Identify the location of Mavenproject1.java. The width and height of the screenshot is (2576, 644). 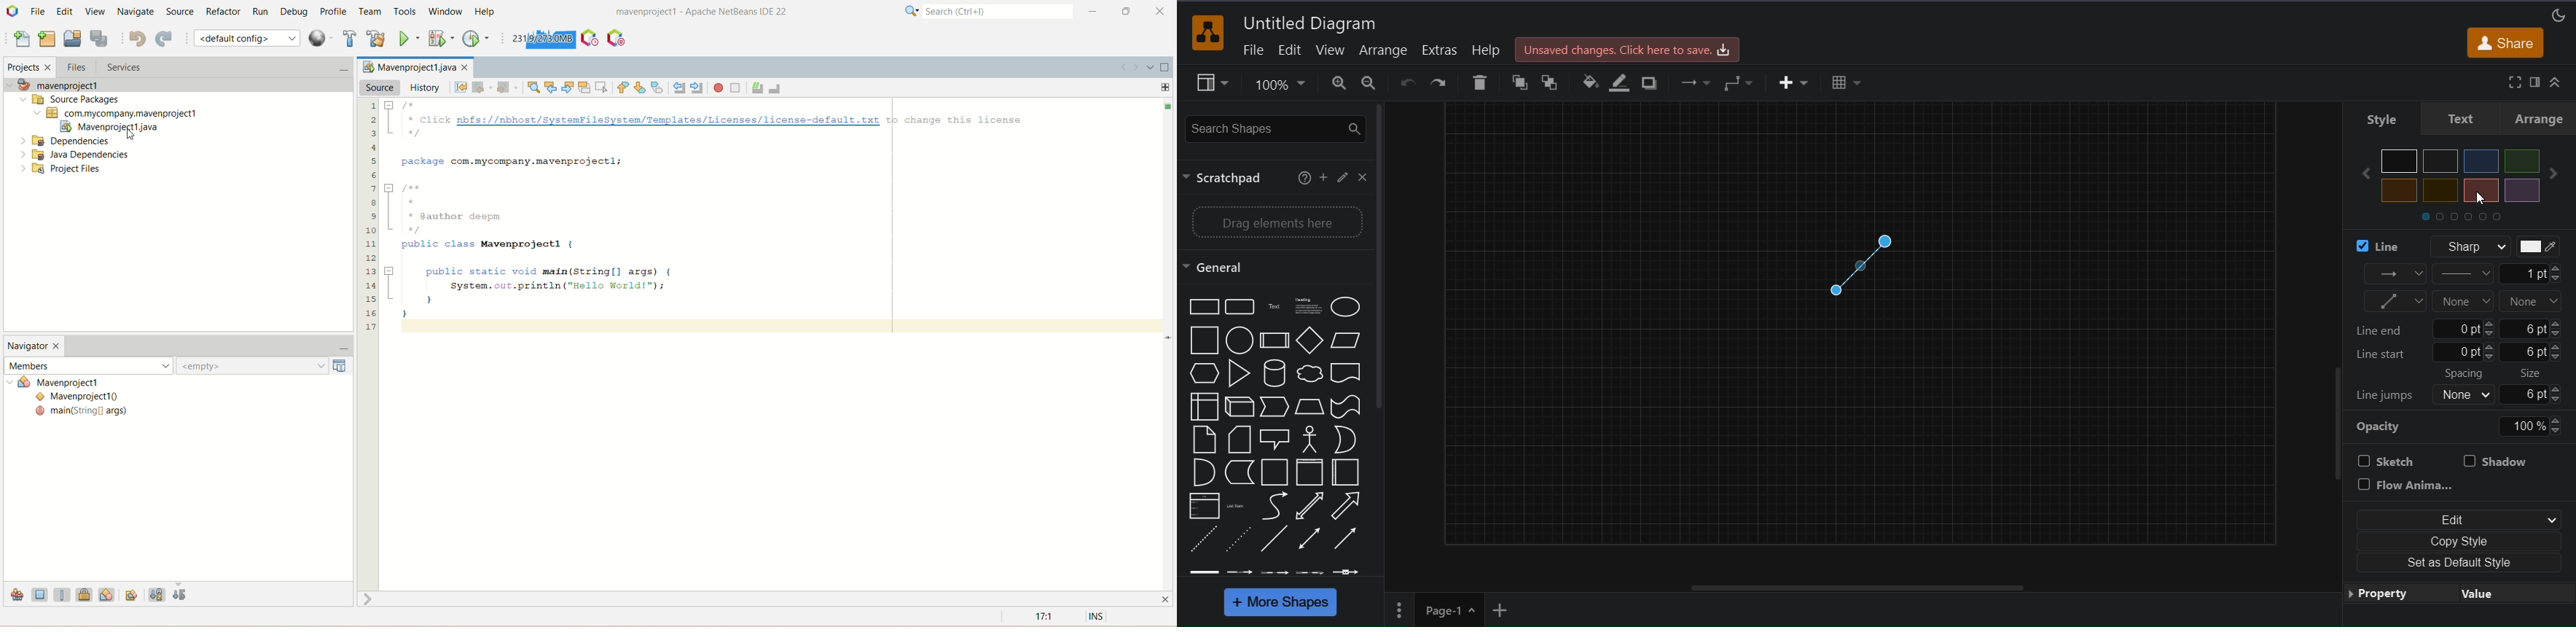
(413, 66).